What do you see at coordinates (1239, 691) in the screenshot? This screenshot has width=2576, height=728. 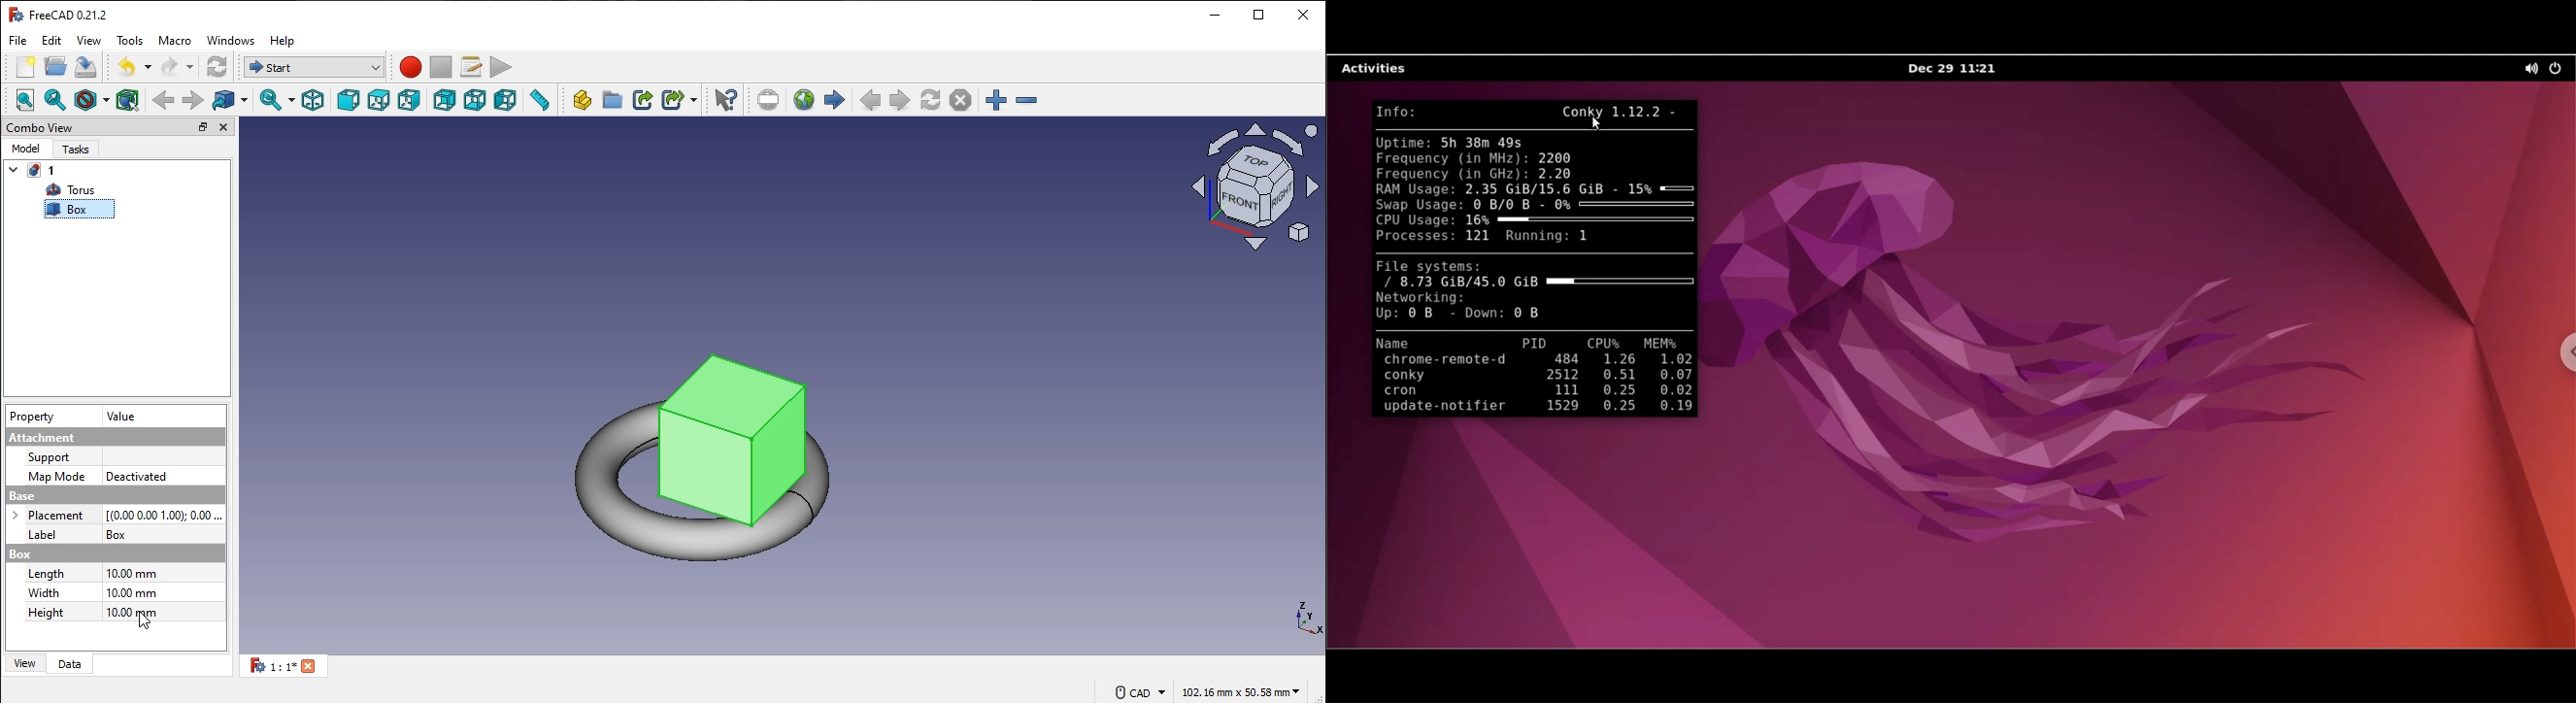 I see `102.16 mm x 50.58 mm ~` at bounding box center [1239, 691].